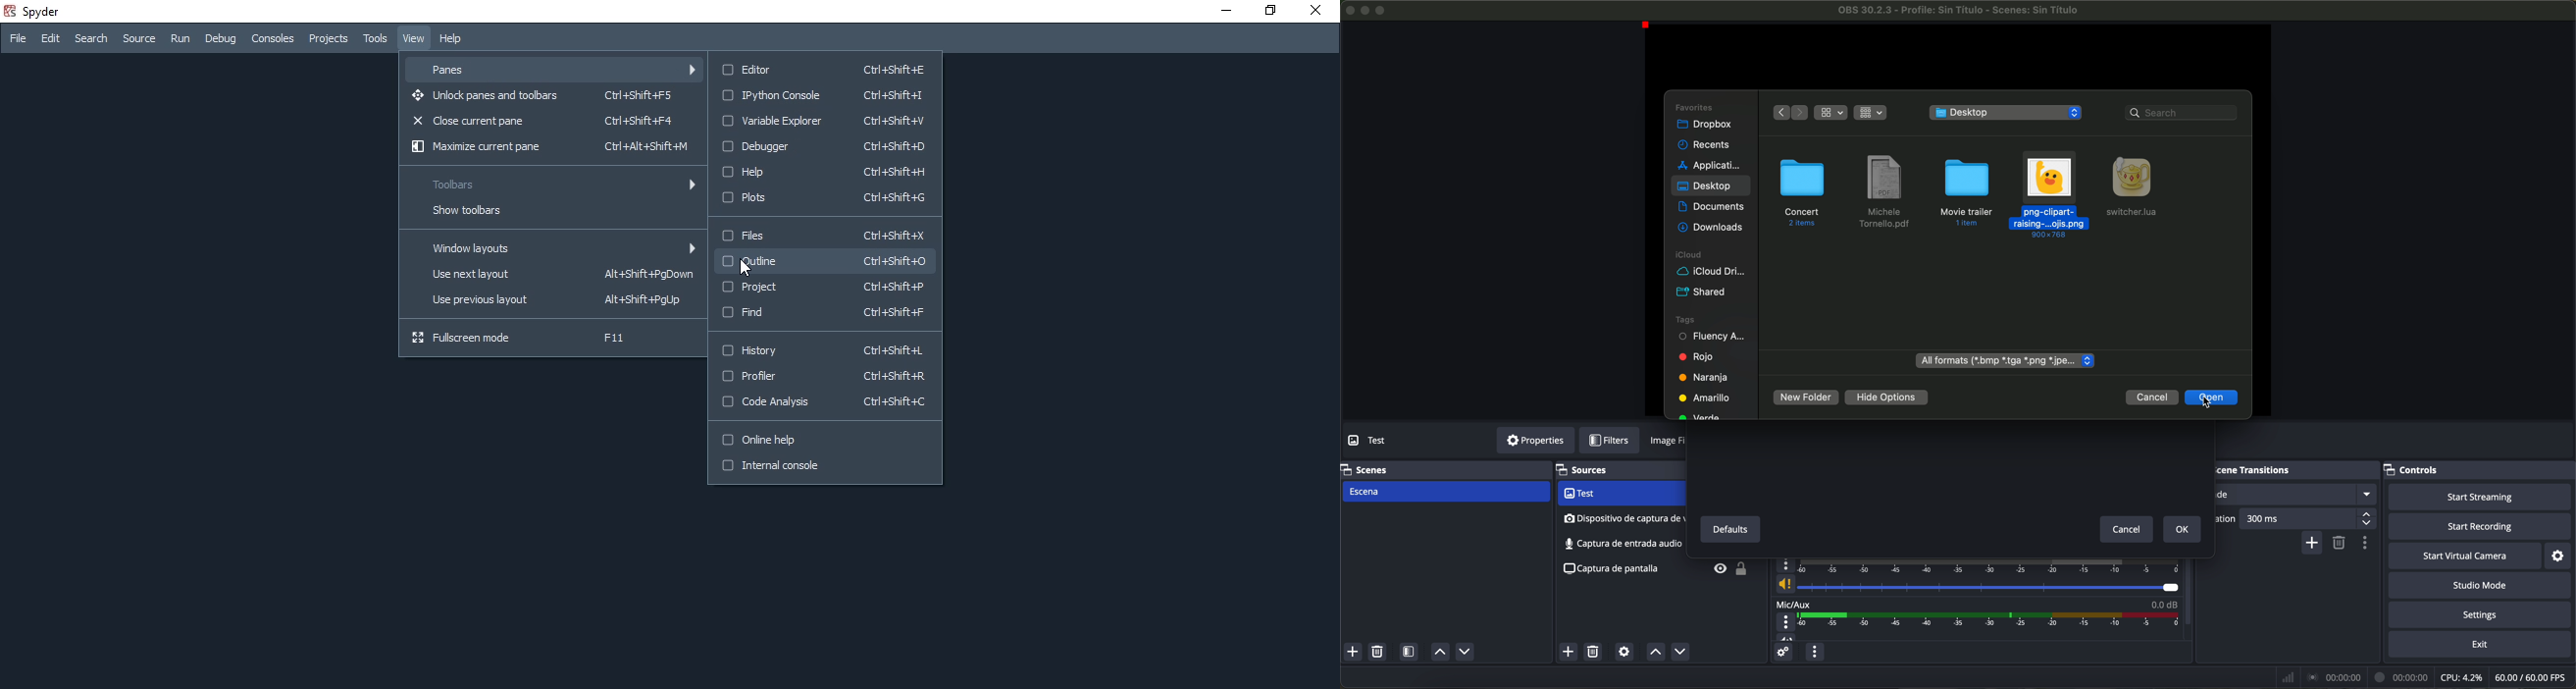  I want to click on dropbox, so click(1706, 125).